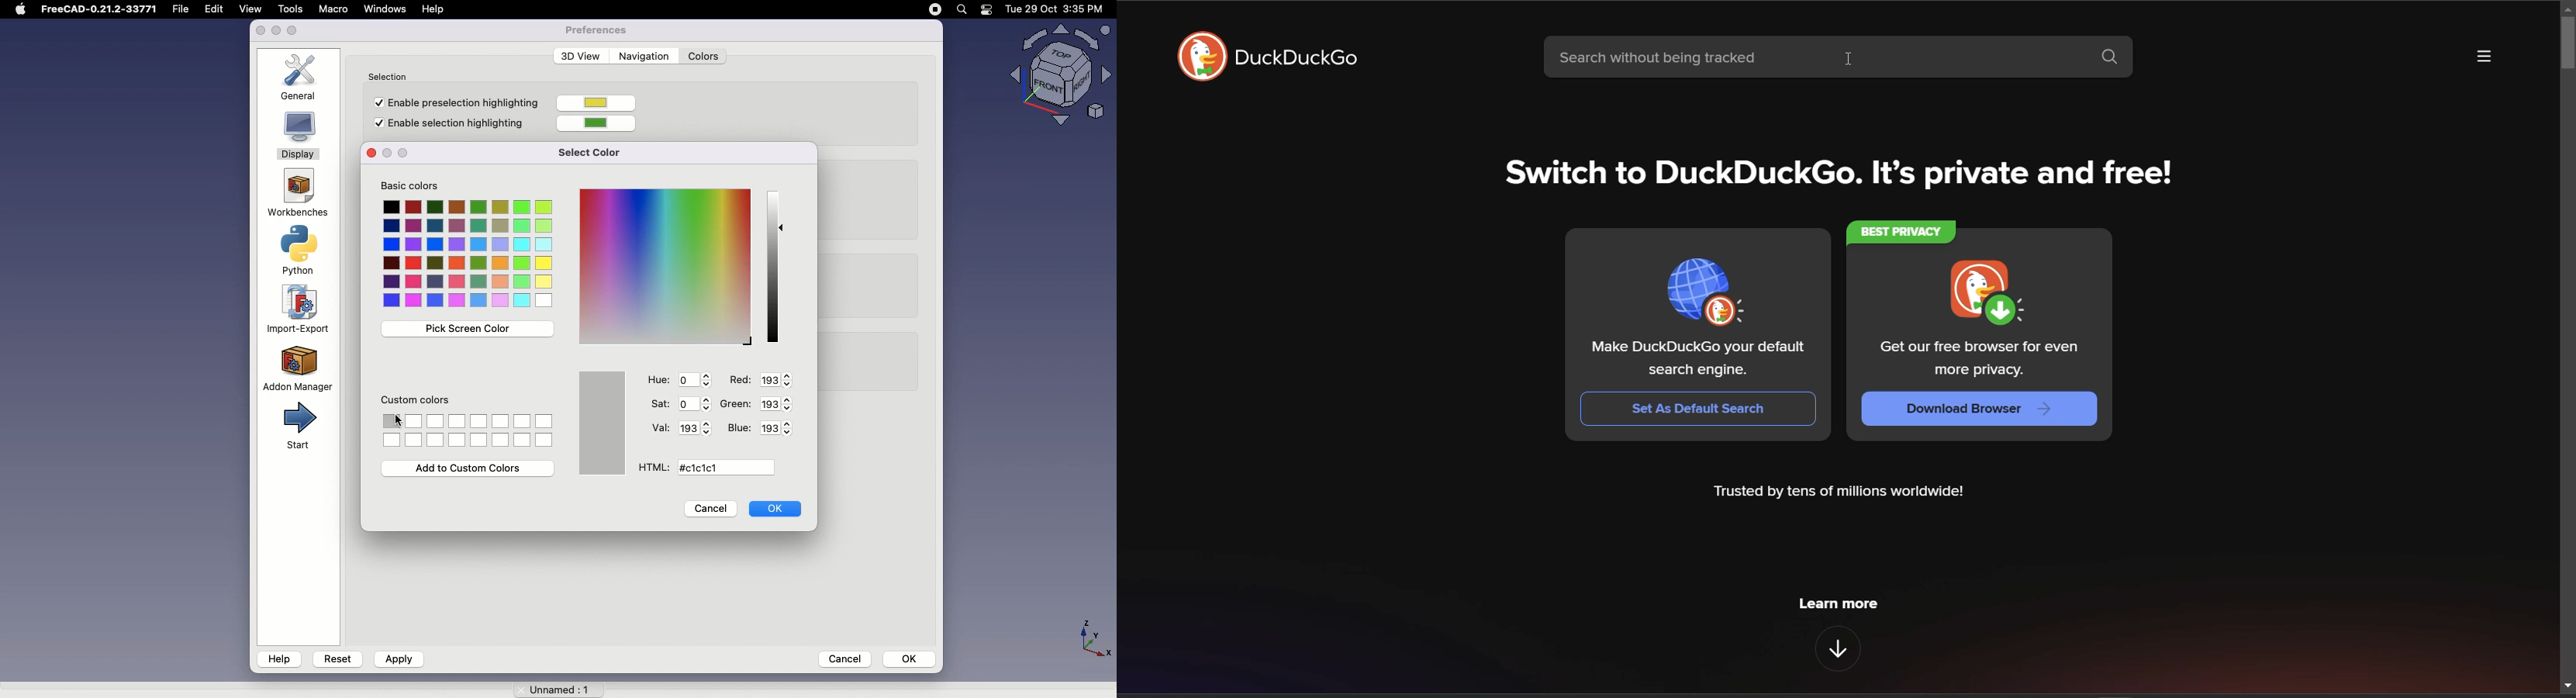  I want to click on Green, so click(737, 403).